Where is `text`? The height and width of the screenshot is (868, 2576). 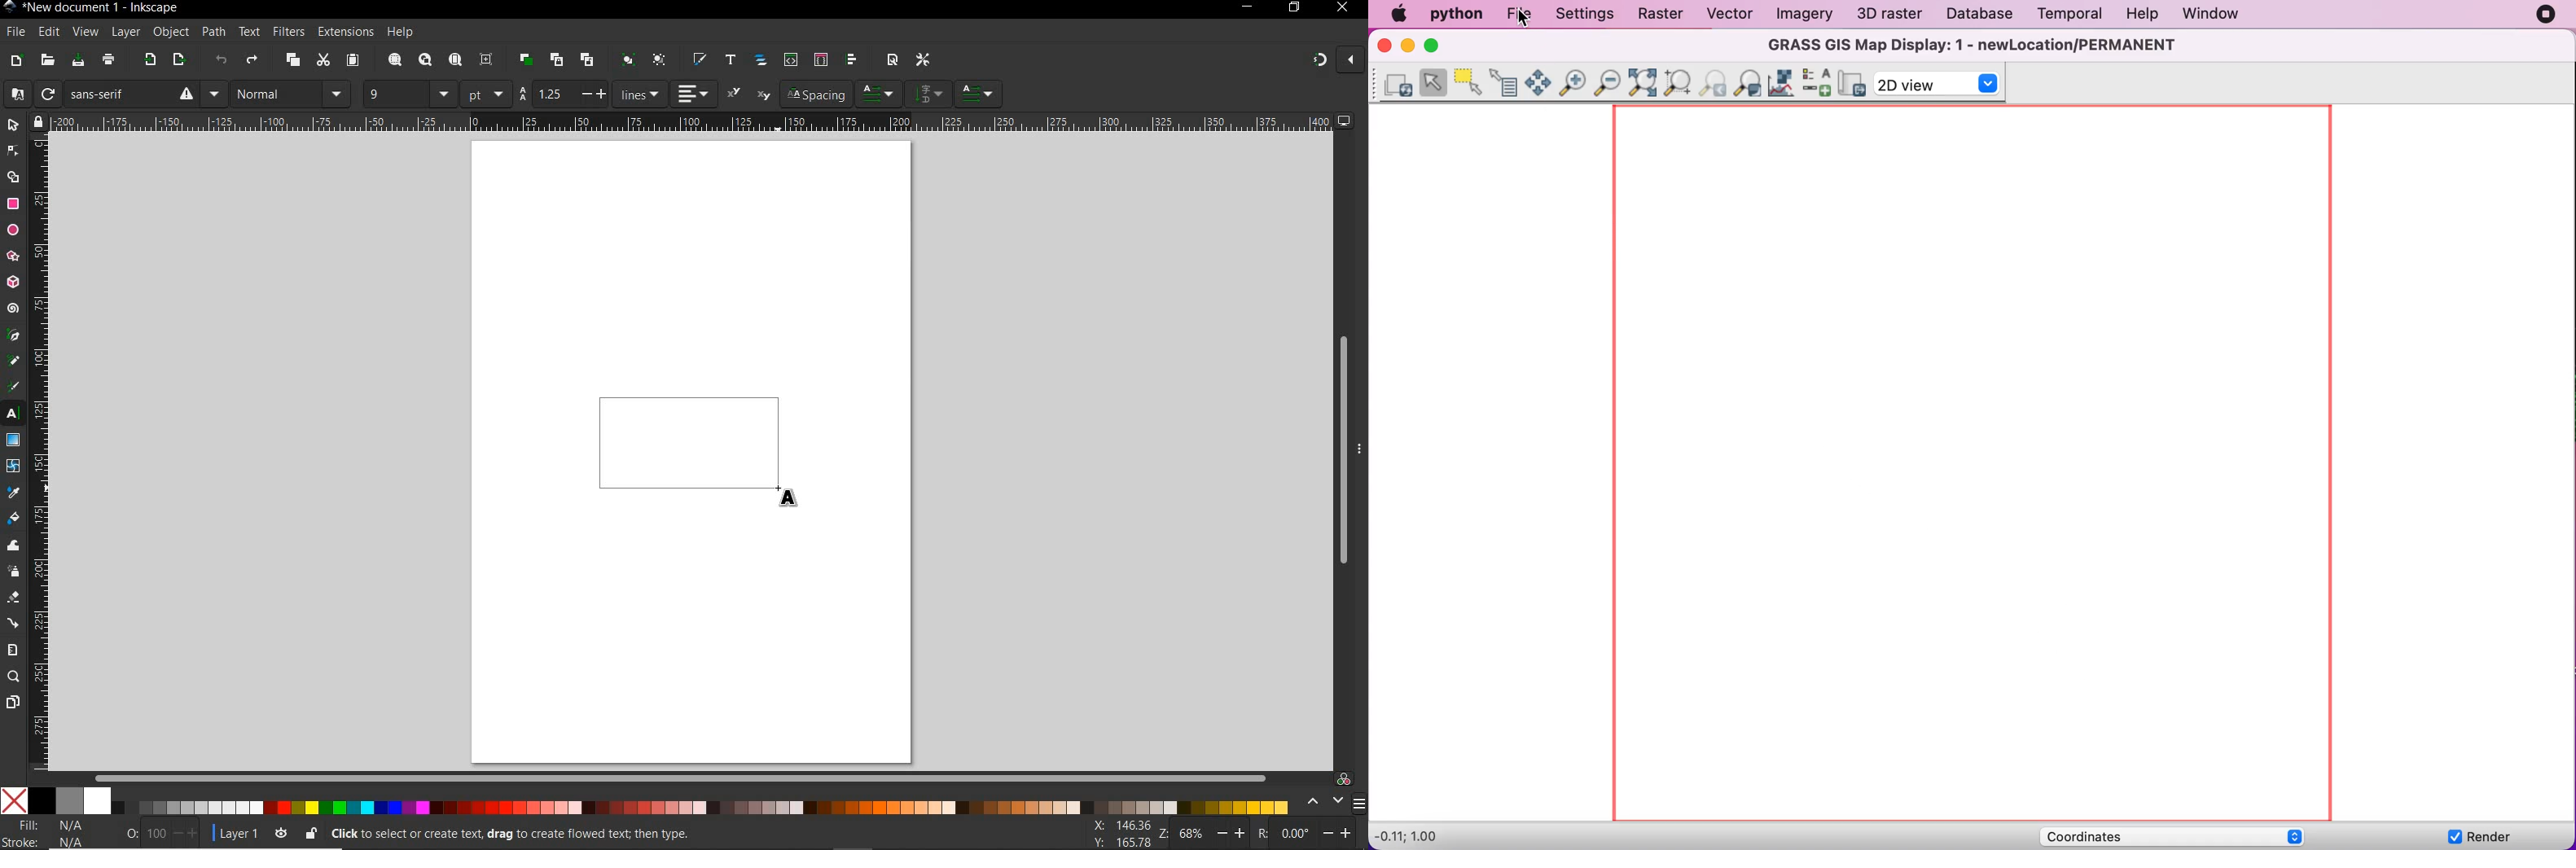 text is located at coordinates (247, 33).